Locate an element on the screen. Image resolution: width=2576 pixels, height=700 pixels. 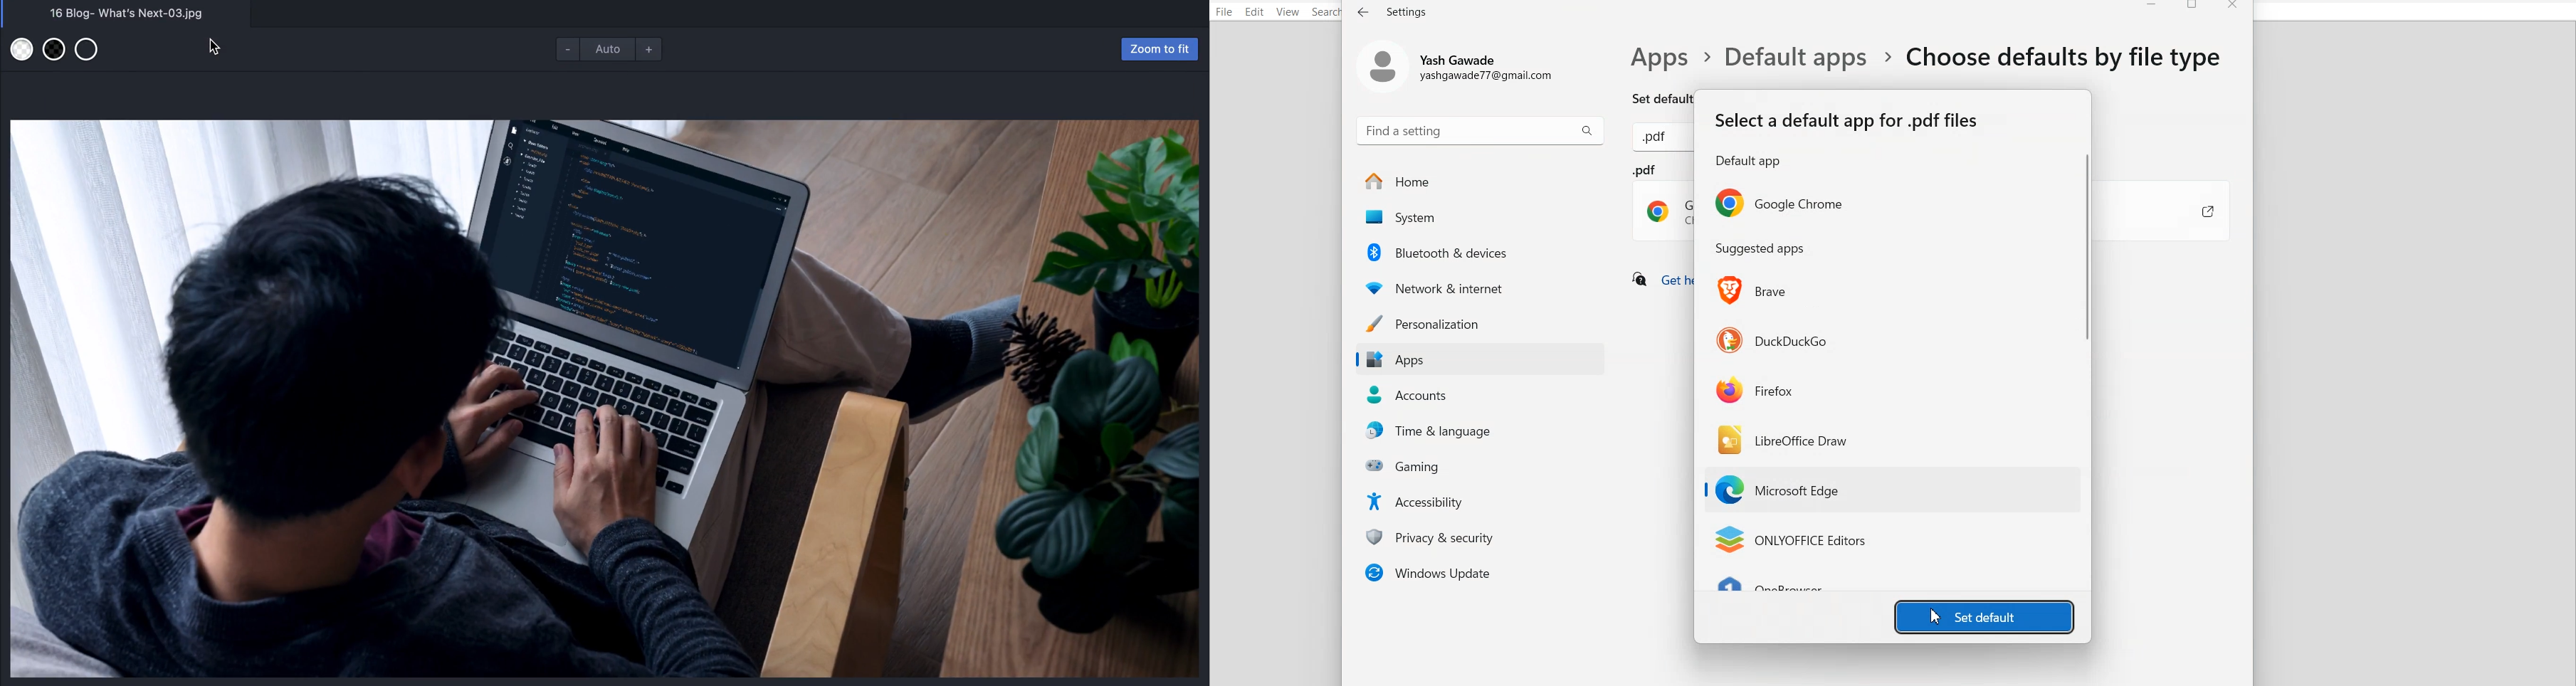
Set default is located at coordinates (1984, 616).